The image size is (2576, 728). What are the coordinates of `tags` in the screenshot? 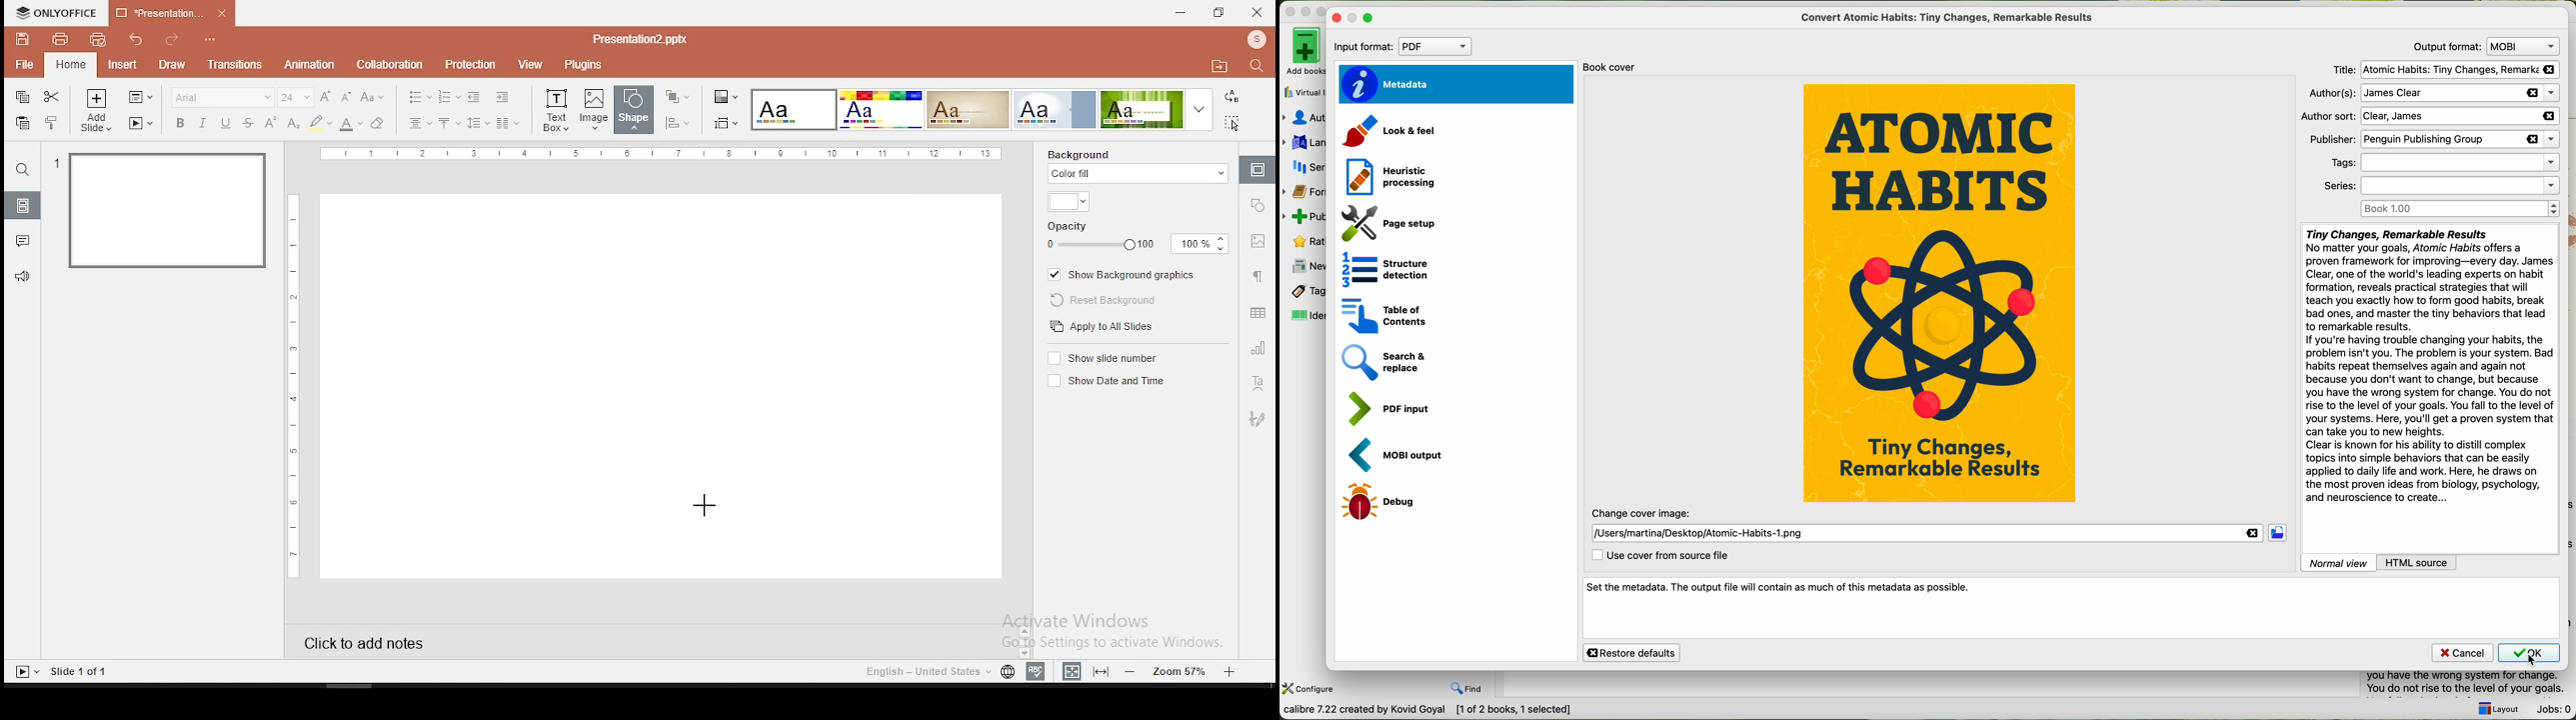 It's located at (1305, 291).